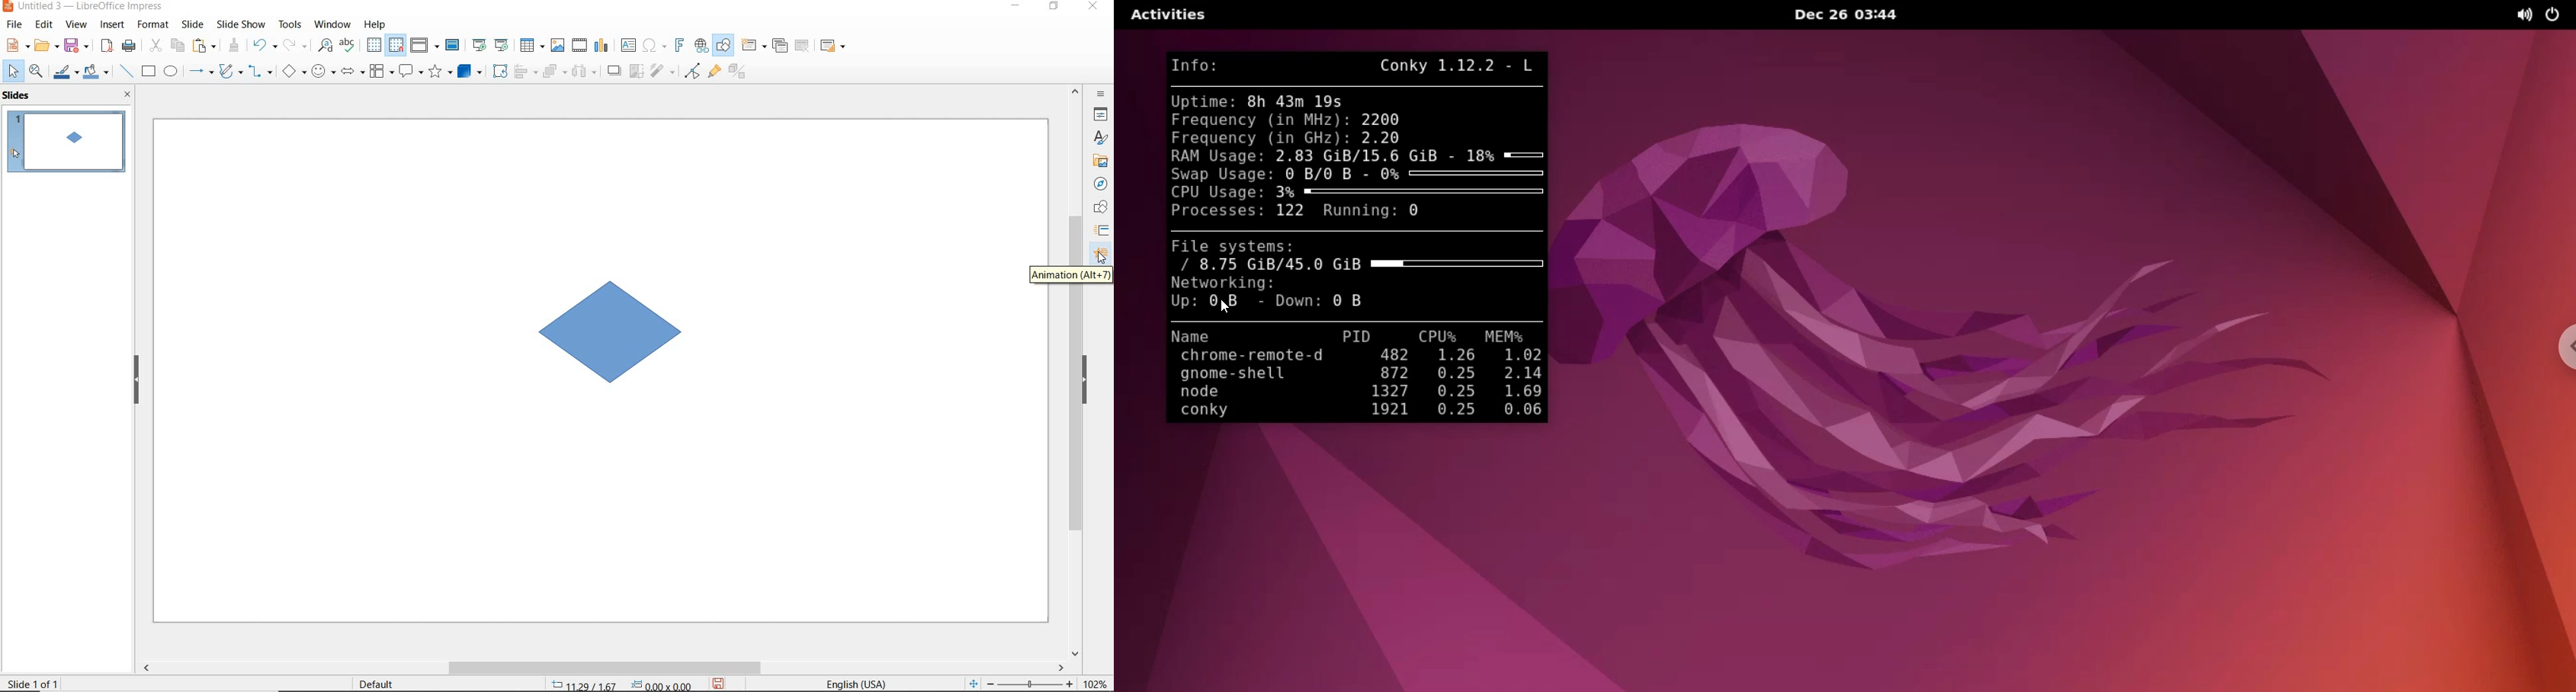 This screenshot has width=2576, height=700. What do you see at coordinates (233, 46) in the screenshot?
I see `clone formatting` at bounding box center [233, 46].